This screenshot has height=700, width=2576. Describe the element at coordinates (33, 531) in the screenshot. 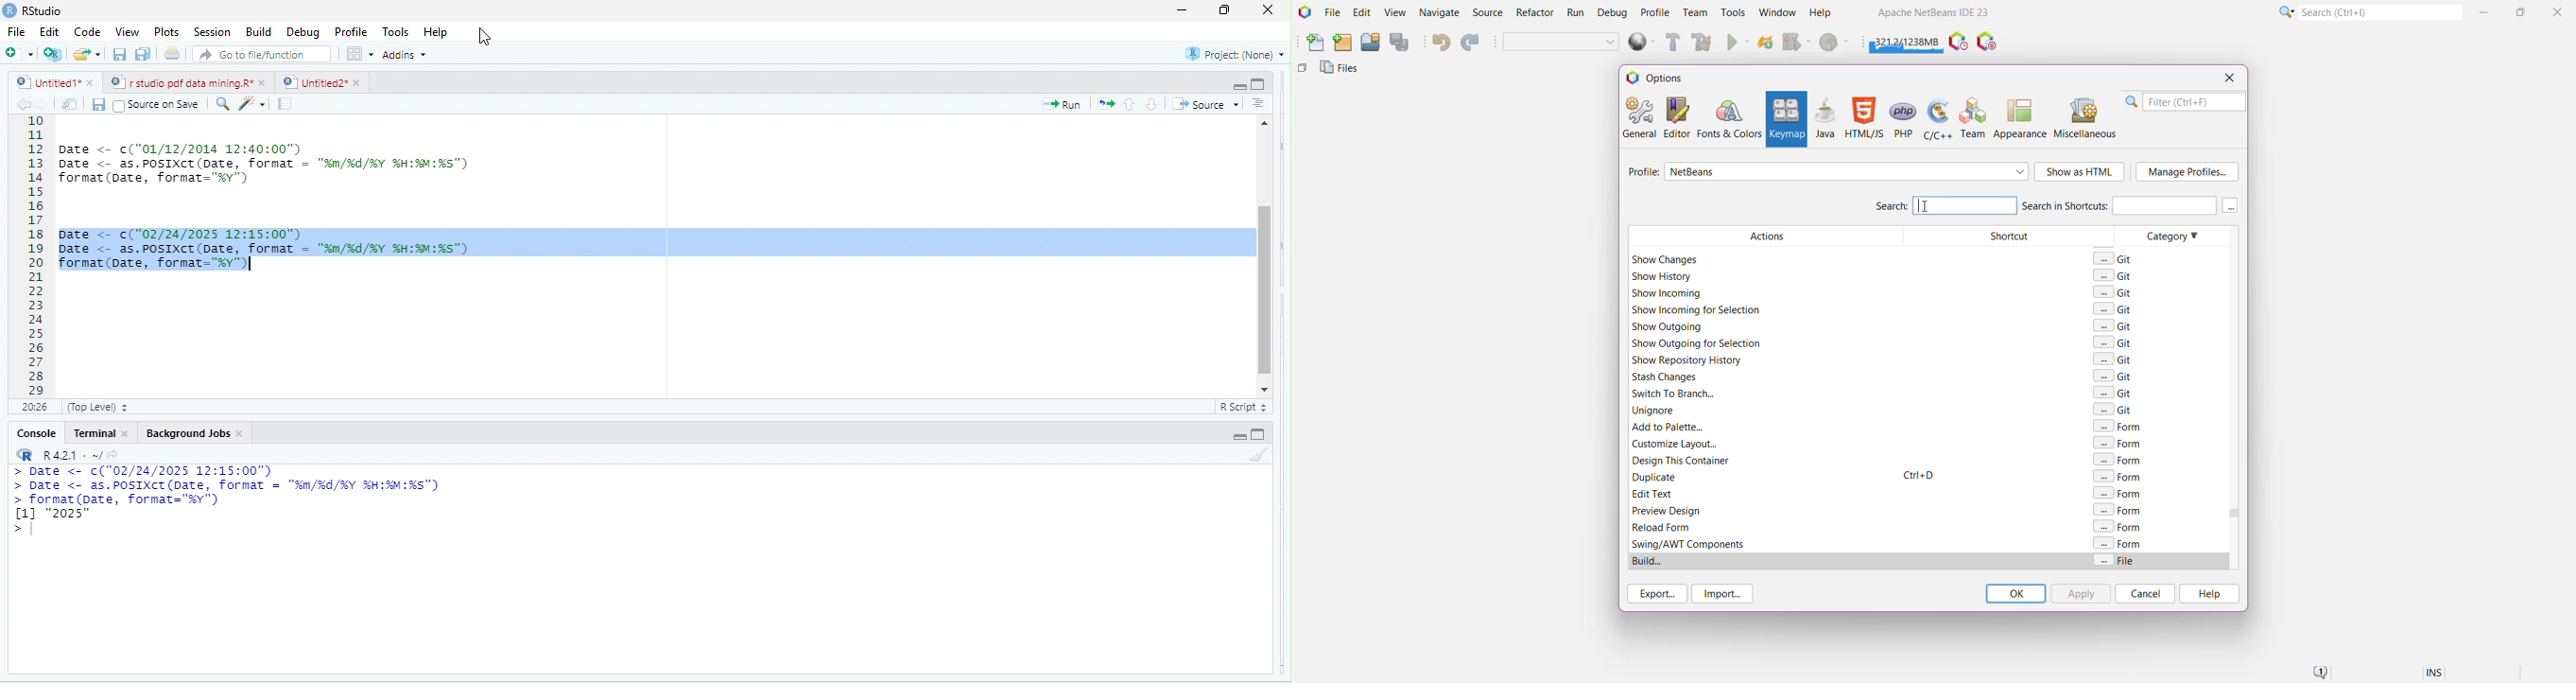

I see `typing cursor` at that location.